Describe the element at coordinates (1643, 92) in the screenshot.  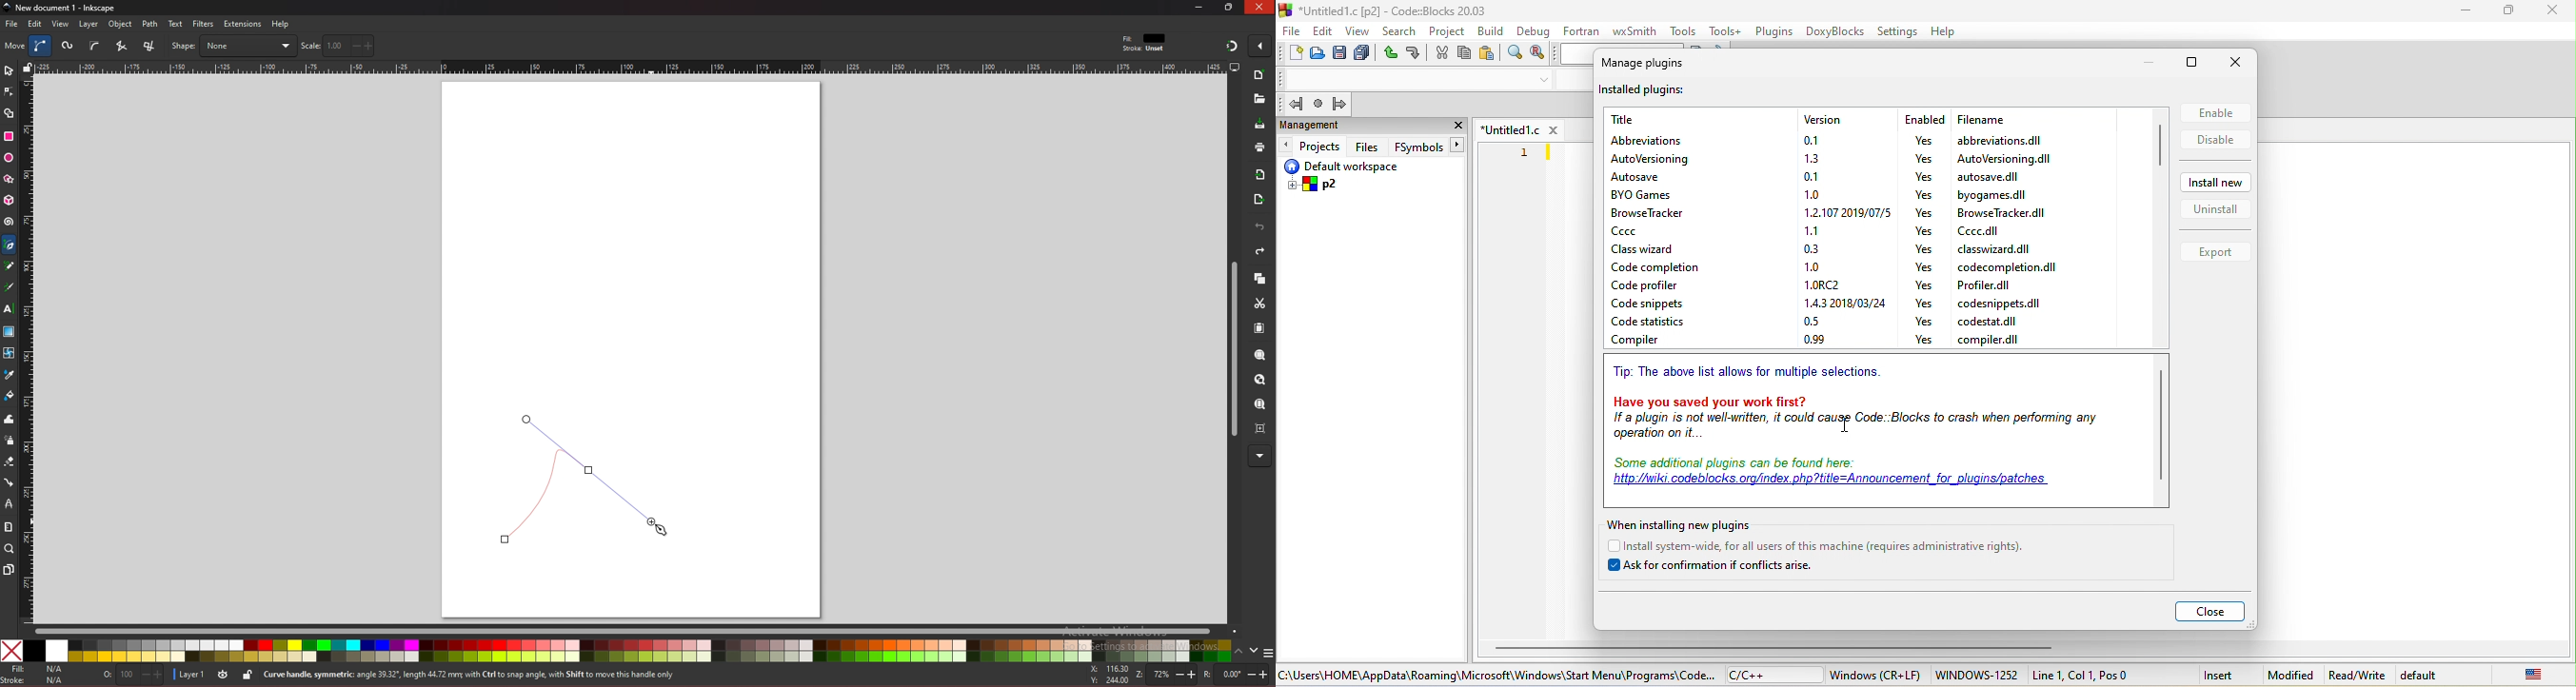
I see `installed plugins` at that location.